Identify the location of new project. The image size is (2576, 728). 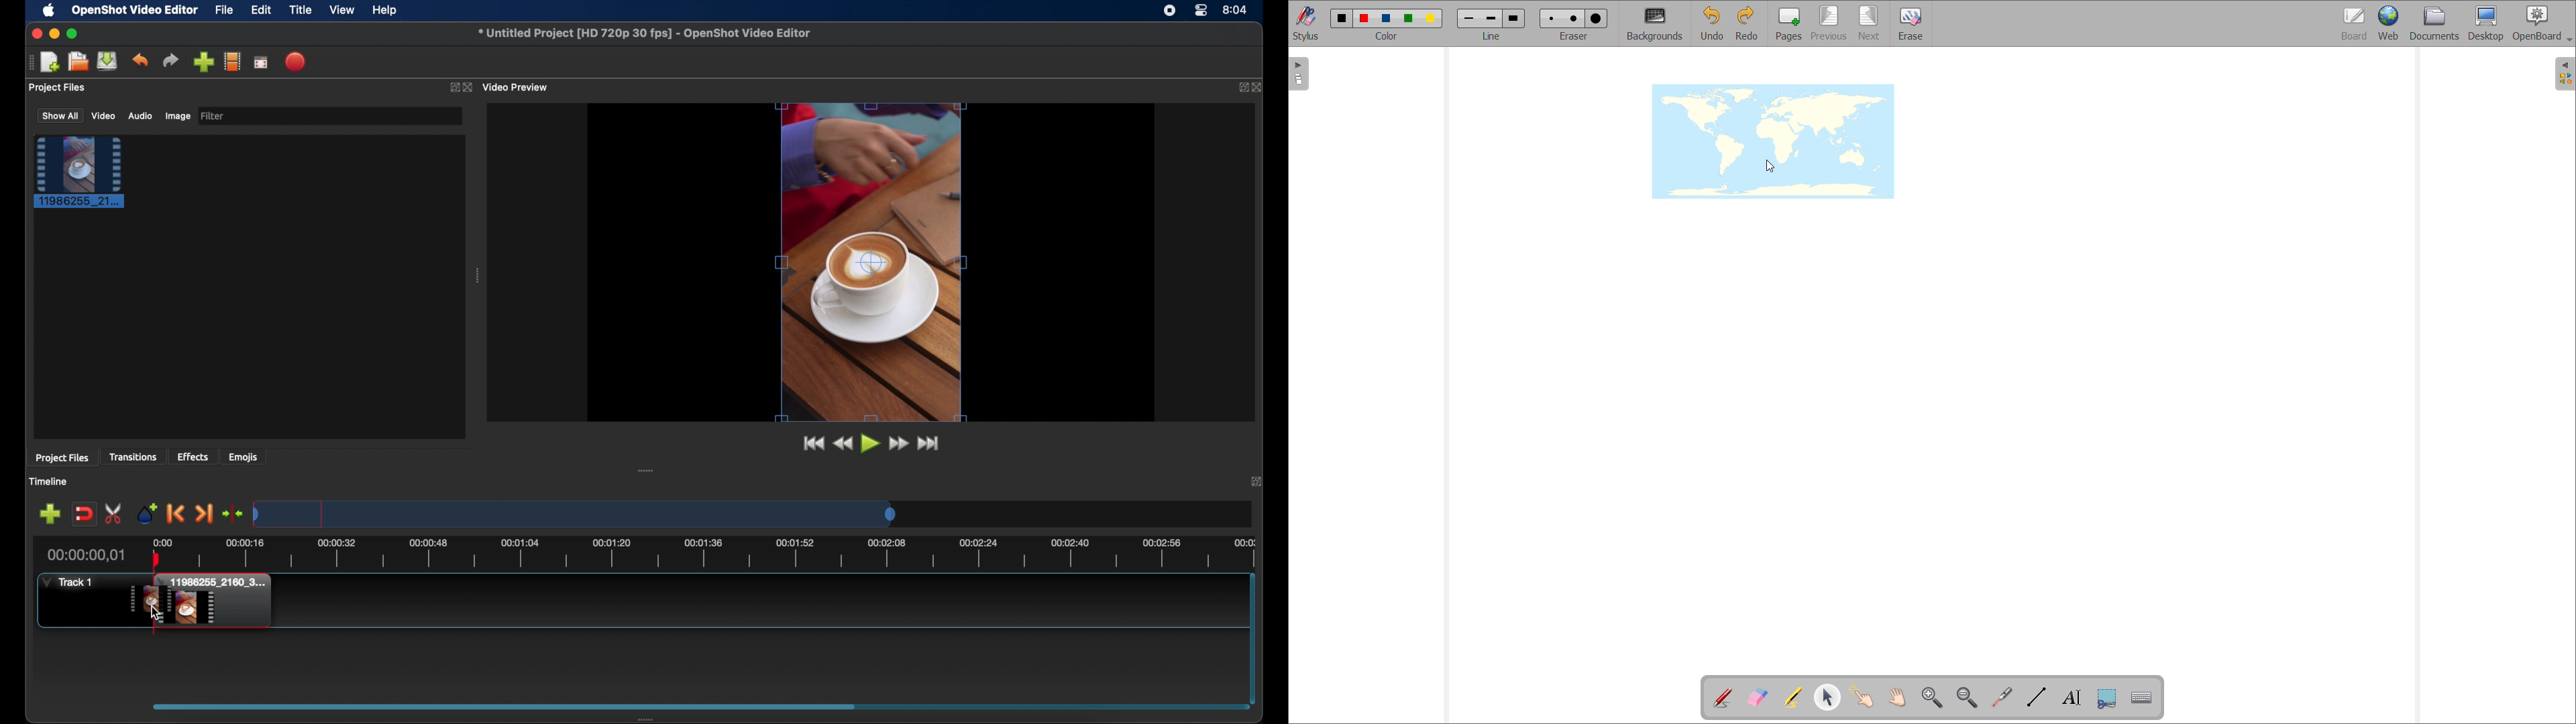
(51, 61).